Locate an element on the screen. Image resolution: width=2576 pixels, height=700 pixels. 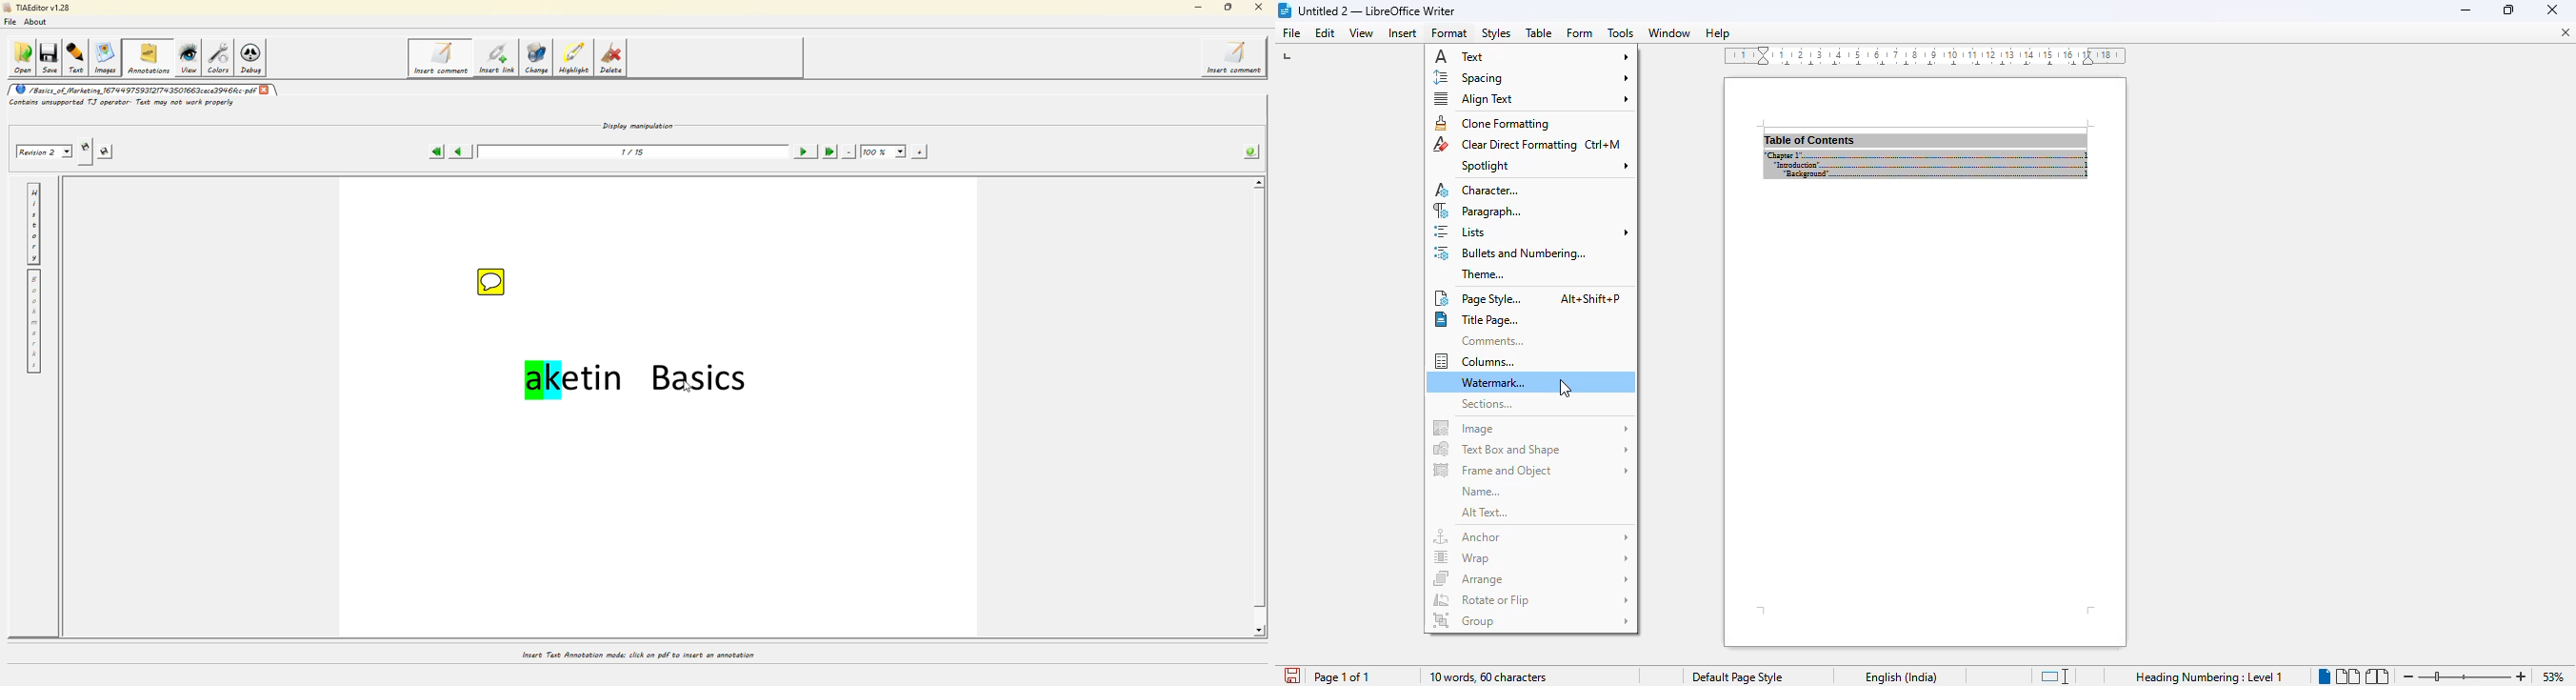
name is located at coordinates (1480, 491).